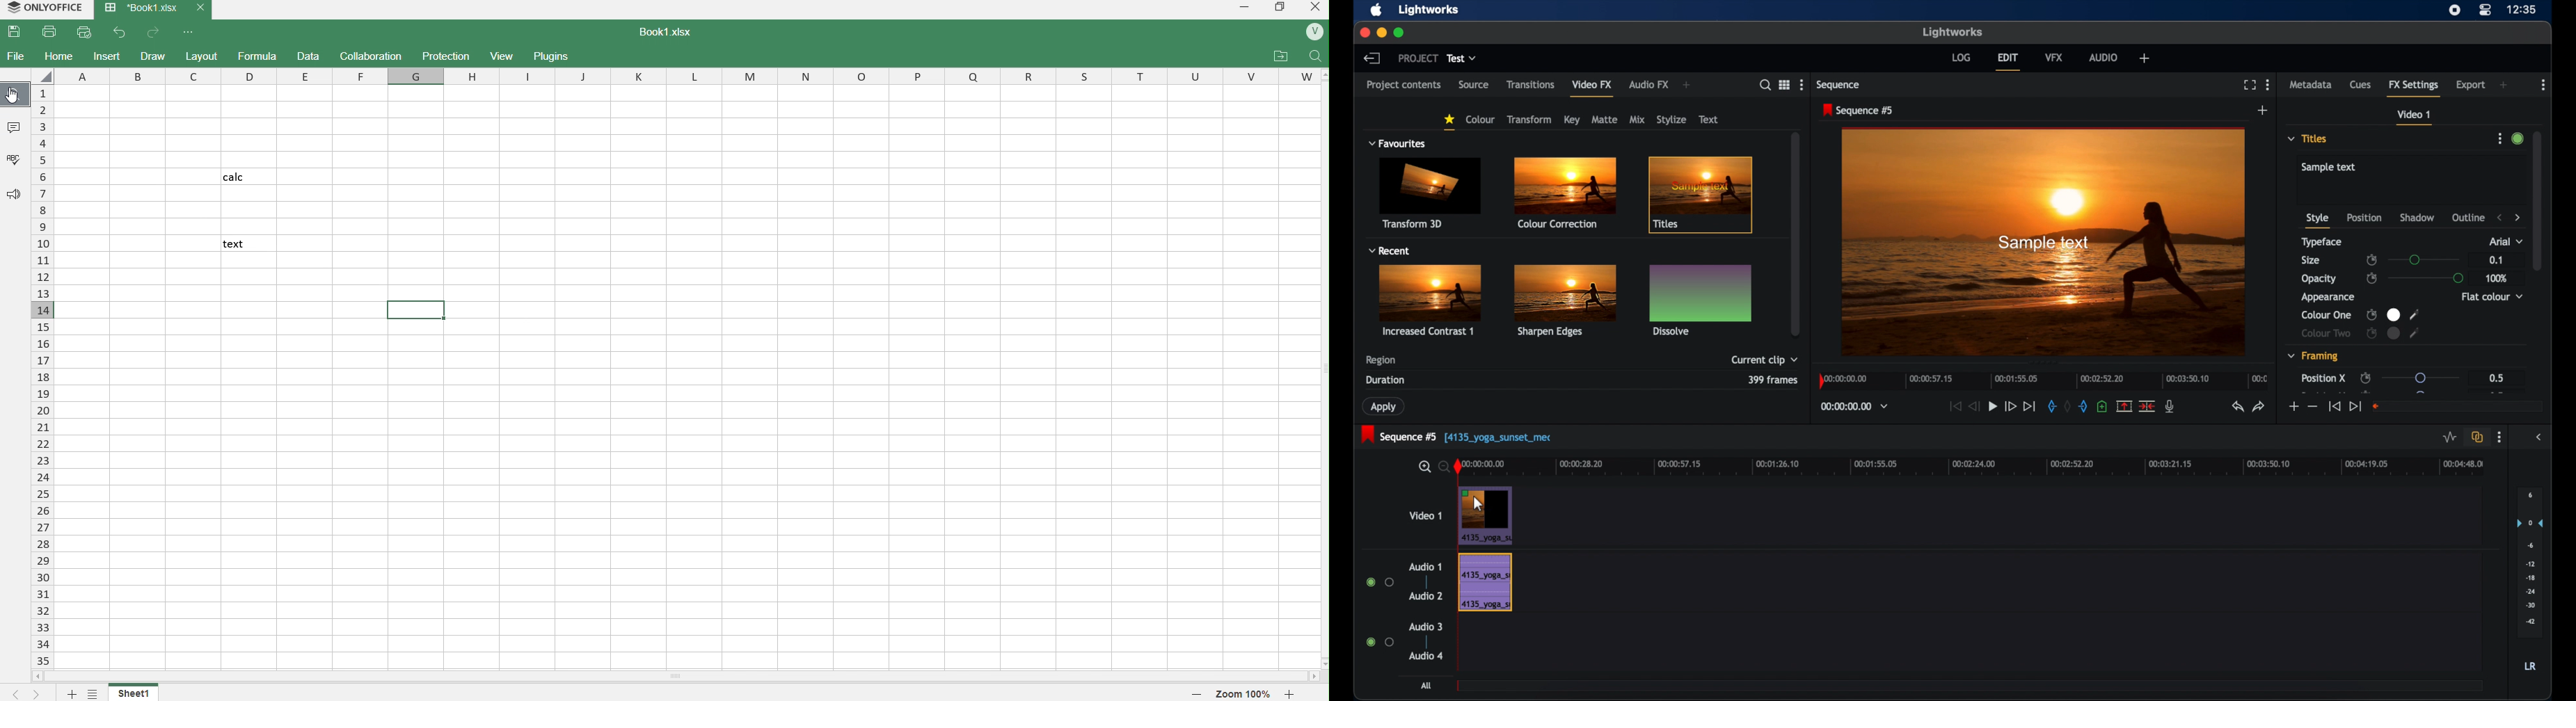 The image size is (2576, 728). What do you see at coordinates (2469, 85) in the screenshot?
I see `export` at bounding box center [2469, 85].